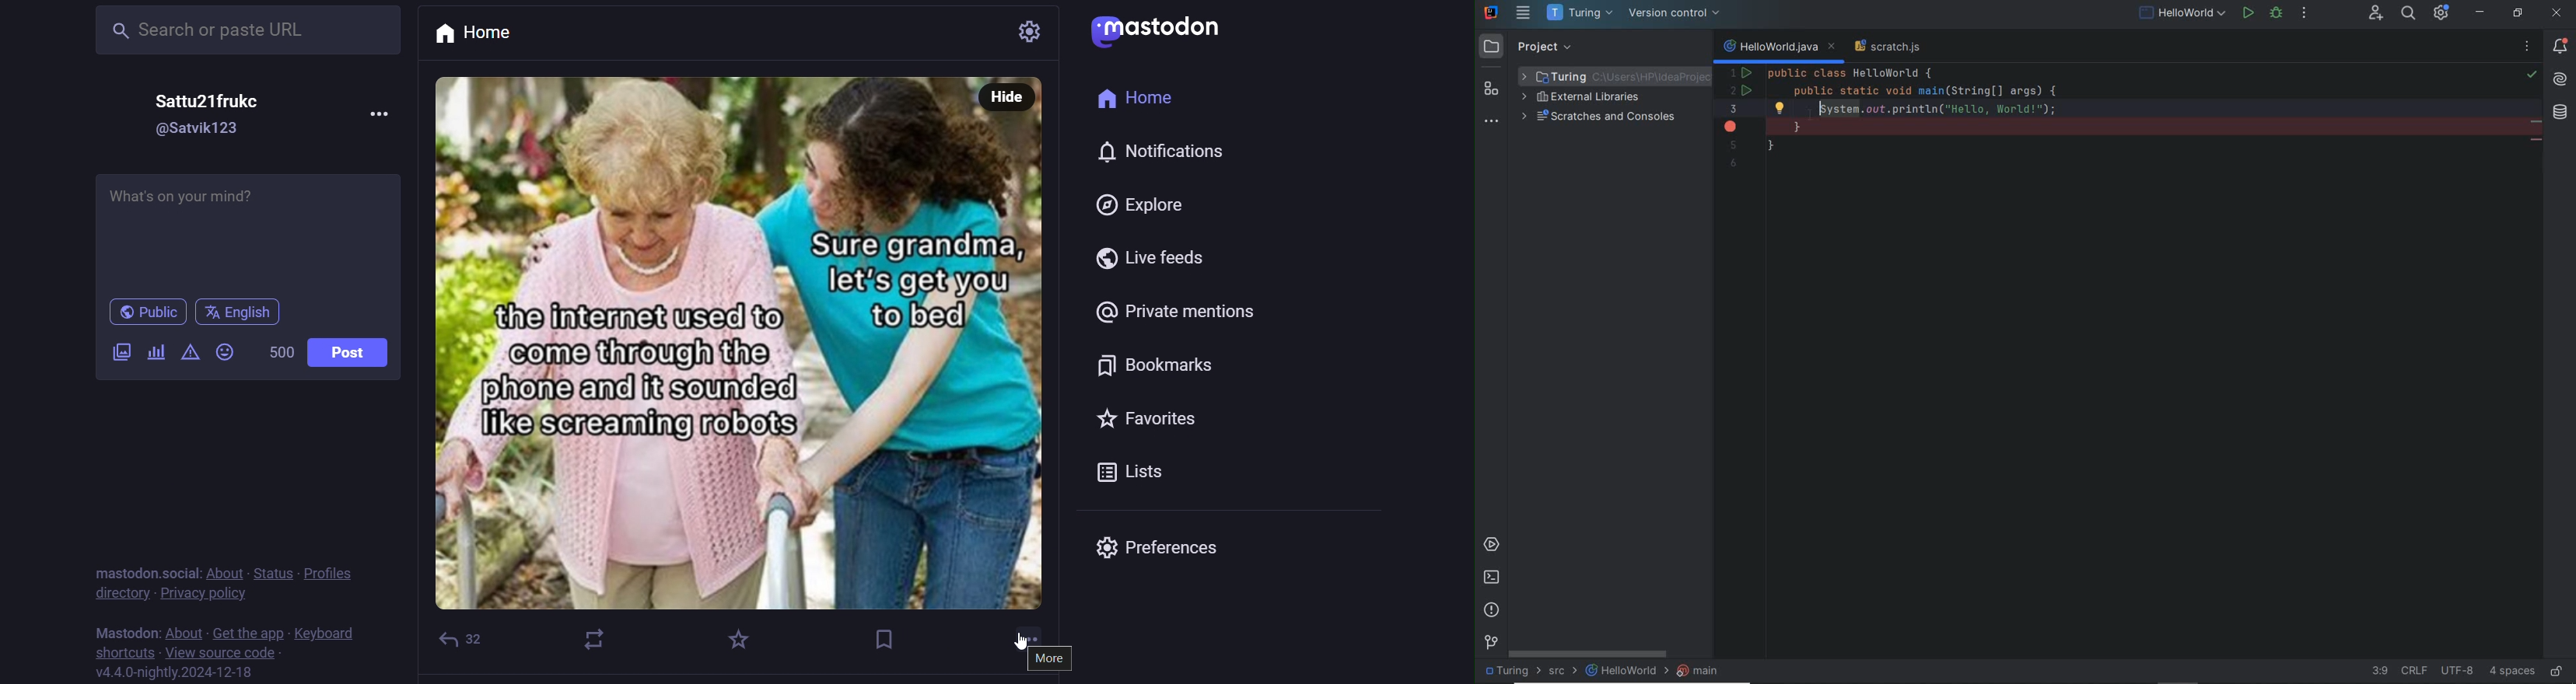 The image size is (2576, 700). What do you see at coordinates (121, 652) in the screenshot?
I see `shortcut` at bounding box center [121, 652].